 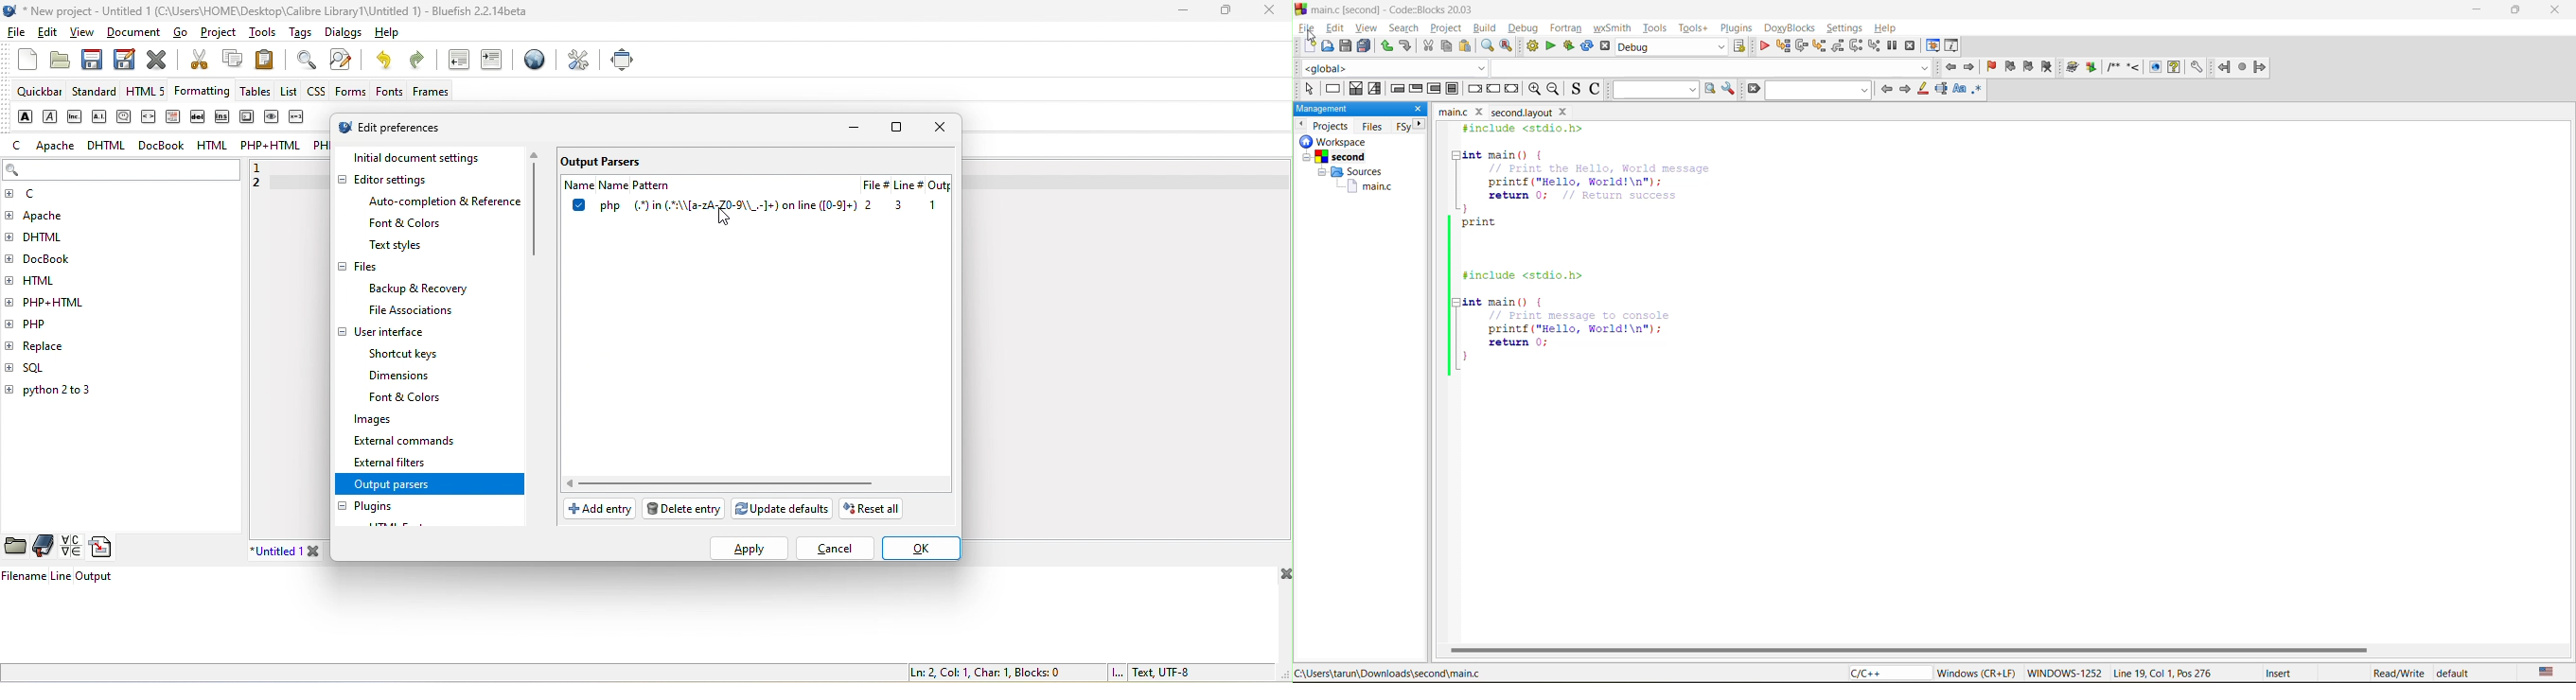 I want to click on acronym, so click(x=101, y=116).